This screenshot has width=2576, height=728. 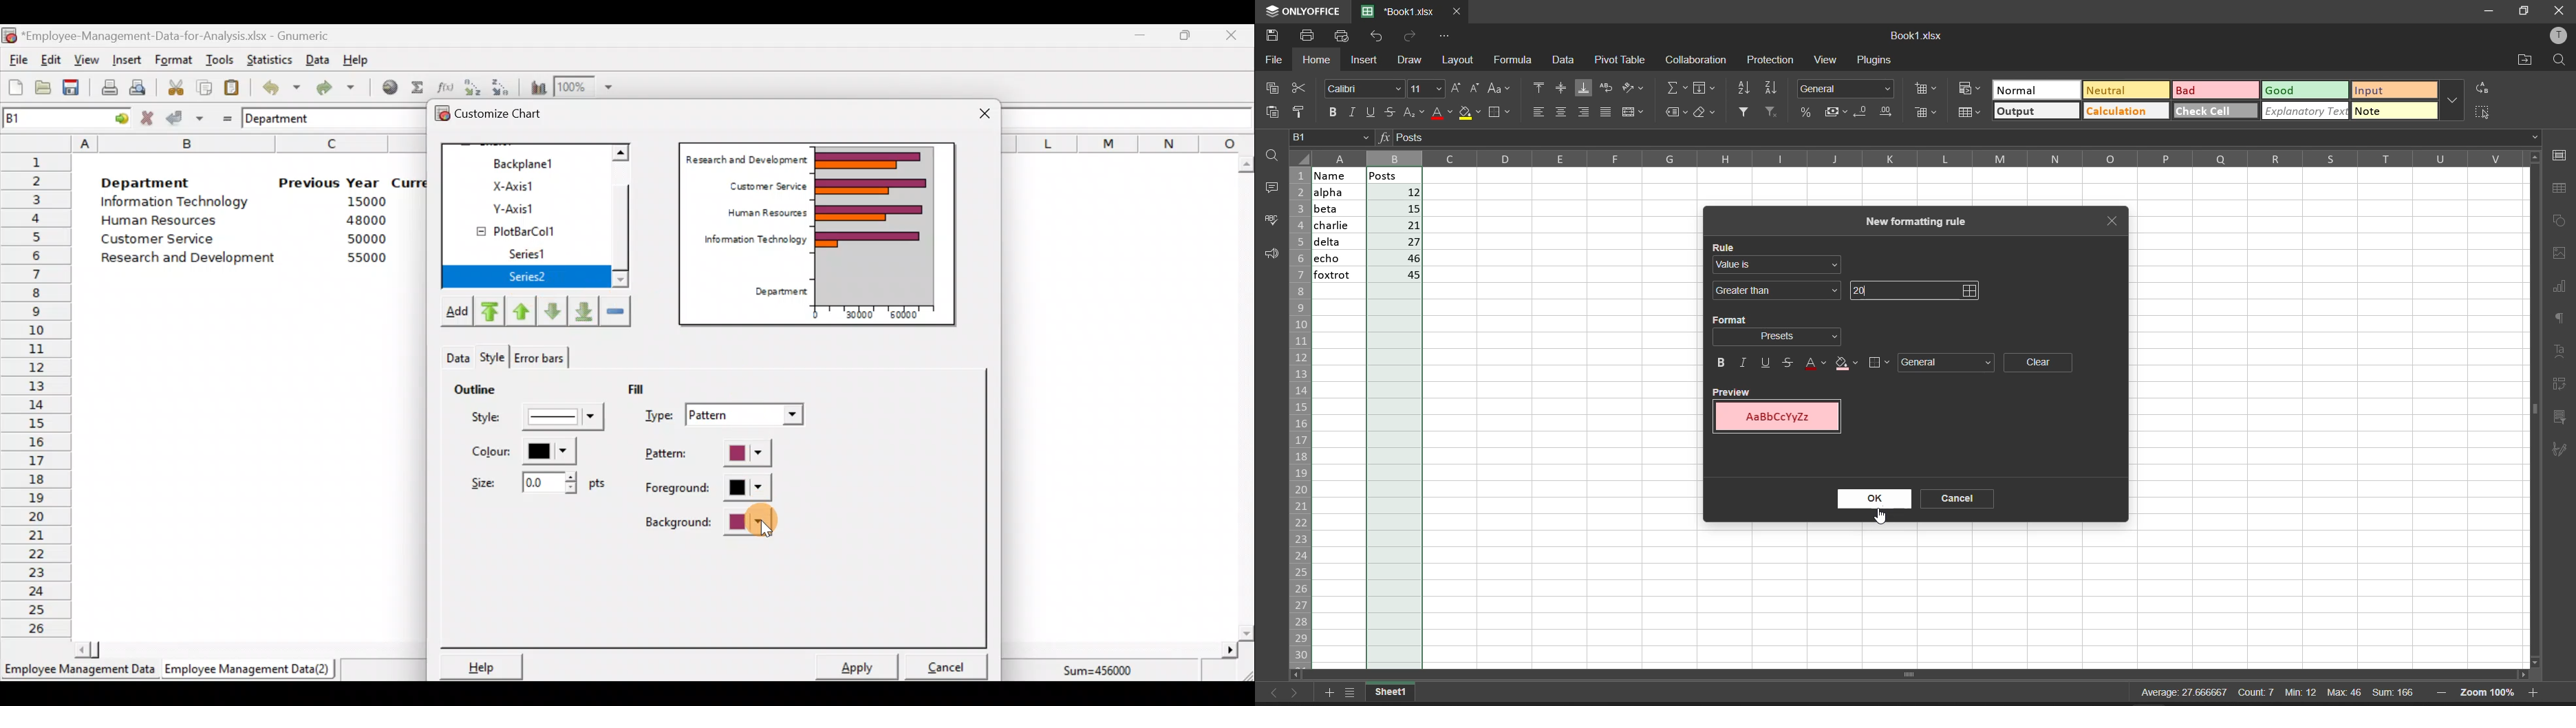 What do you see at coordinates (1364, 88) in the screenshot?
I see `font` at bounding box center [1364, 88].